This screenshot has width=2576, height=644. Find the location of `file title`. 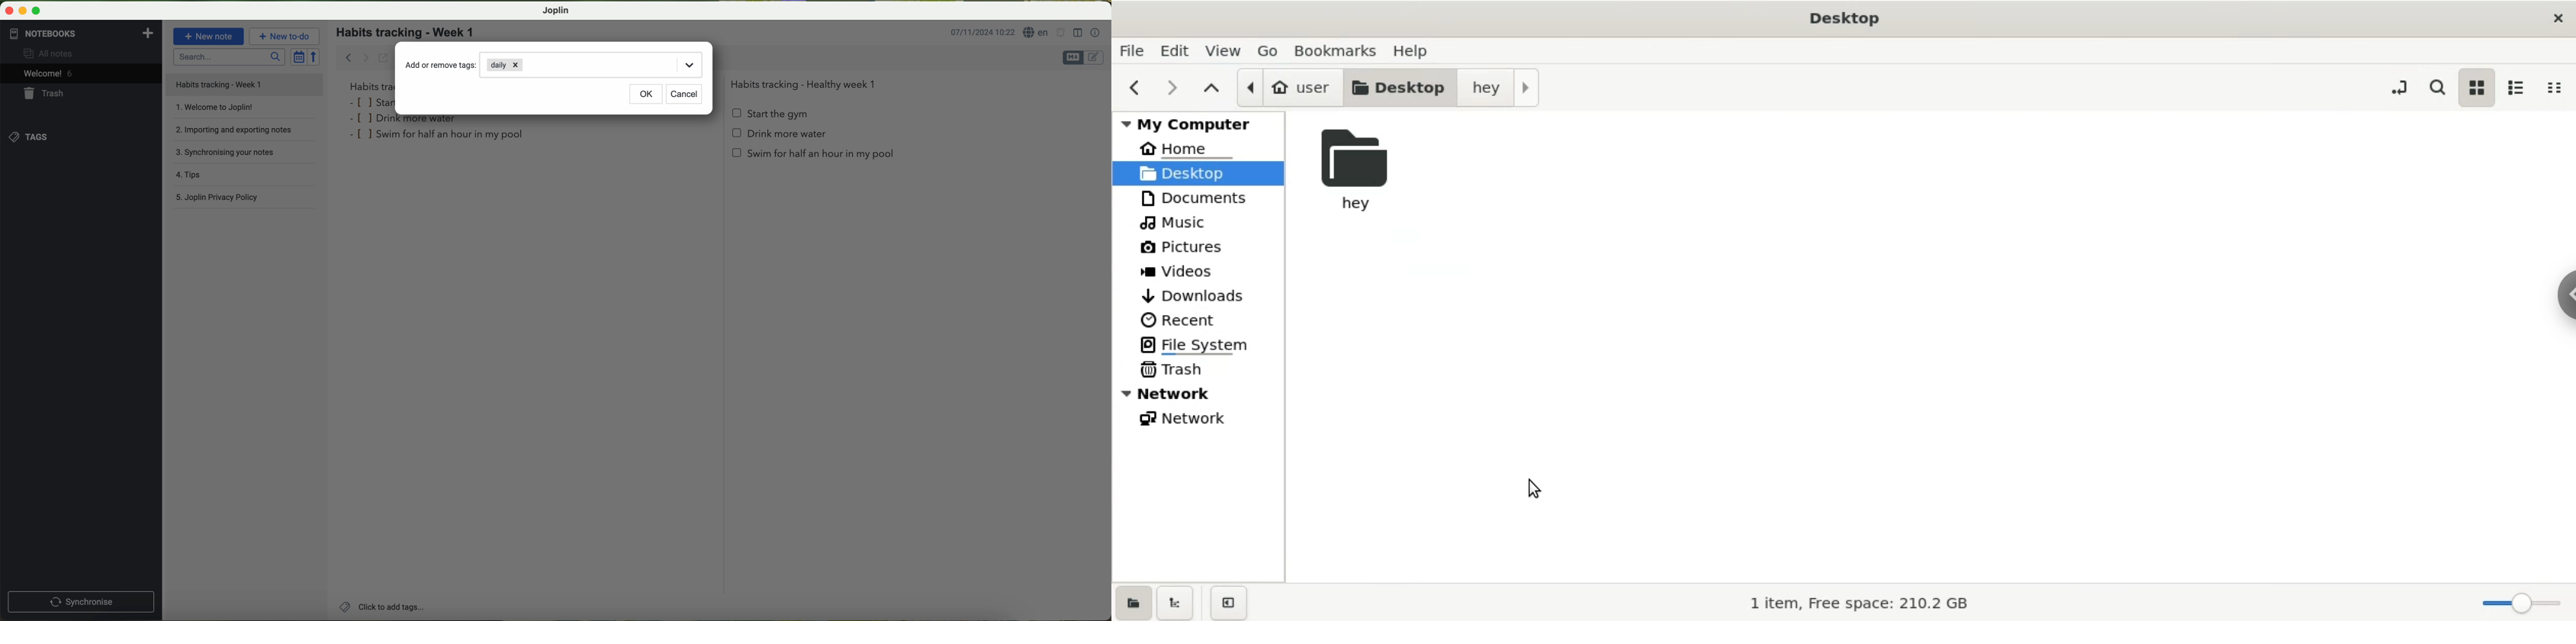

file title is located at coordinates (245, 85).